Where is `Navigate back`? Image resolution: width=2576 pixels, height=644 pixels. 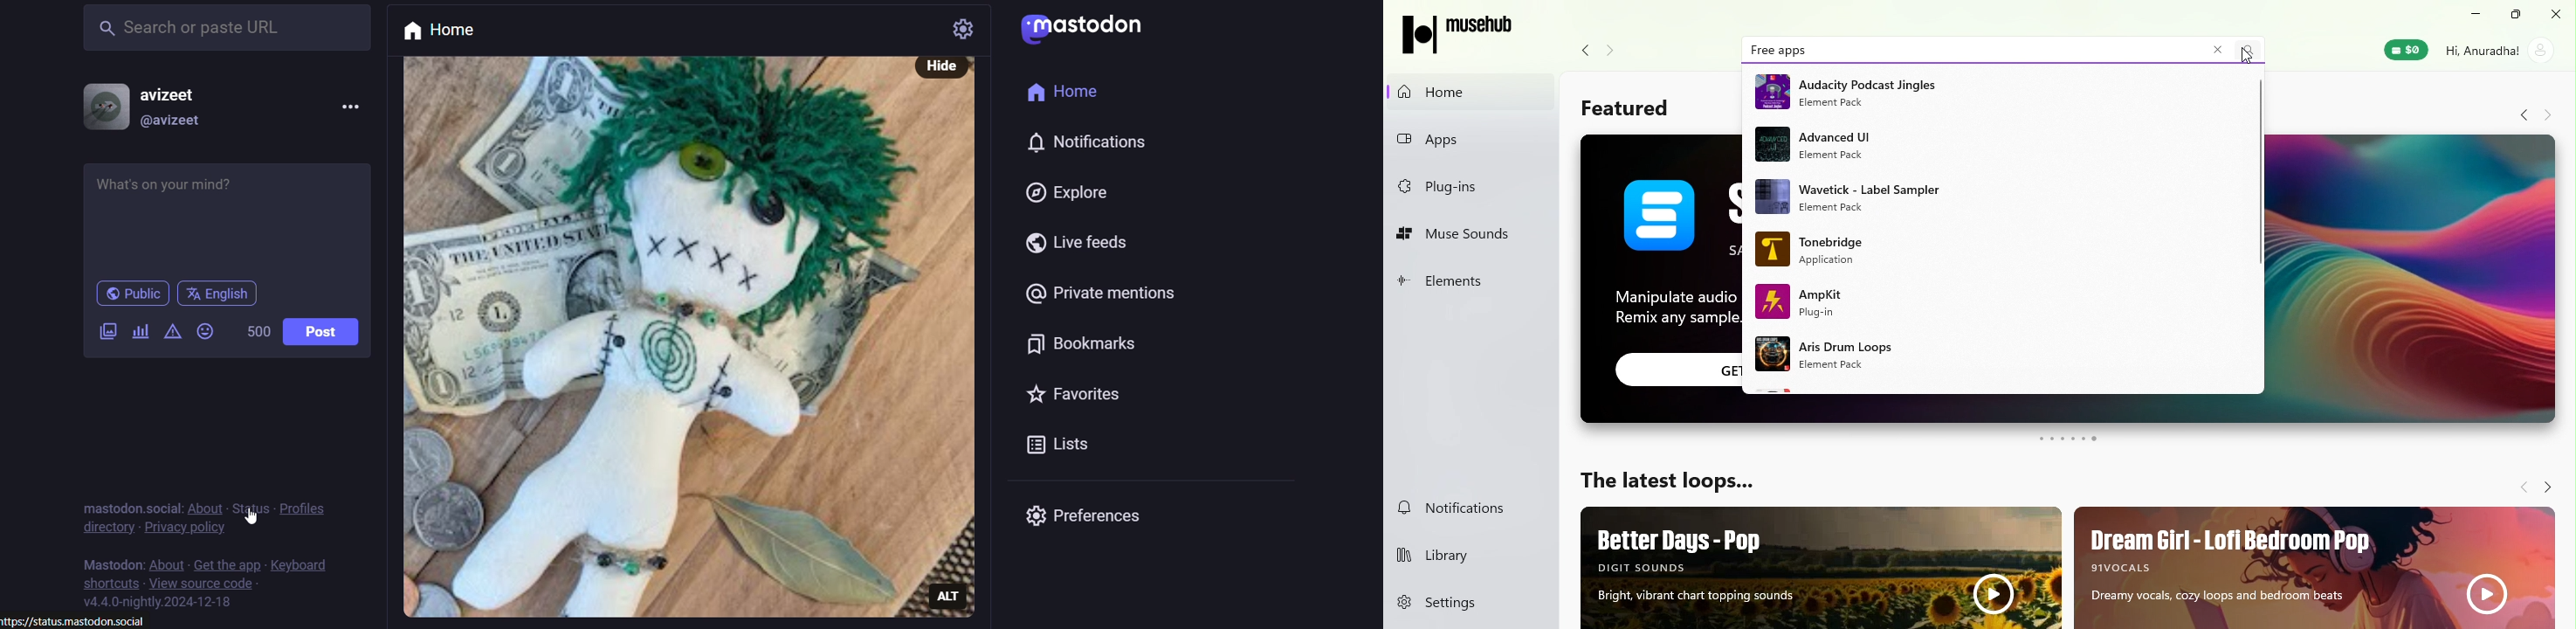
Navigate back is located at coordinates (2520, 115).